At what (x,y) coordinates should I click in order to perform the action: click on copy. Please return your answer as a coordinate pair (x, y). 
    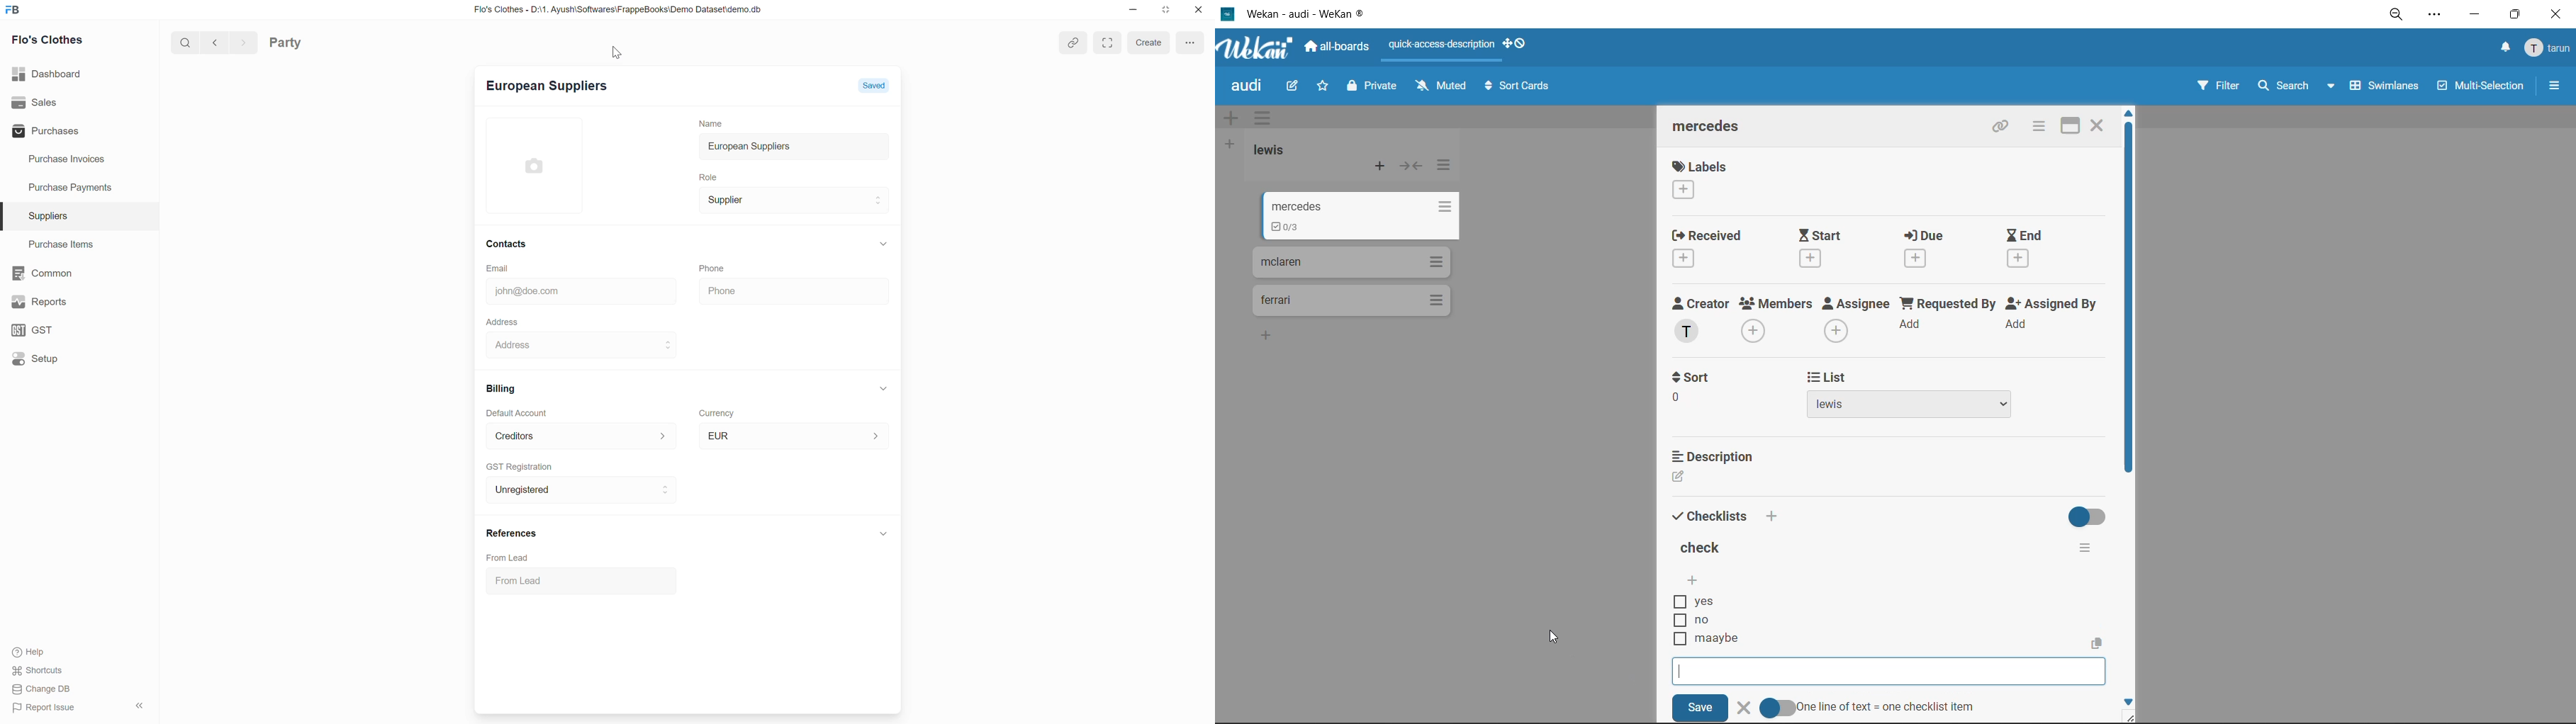
    Looking at the image, I should click on (2098, 643).